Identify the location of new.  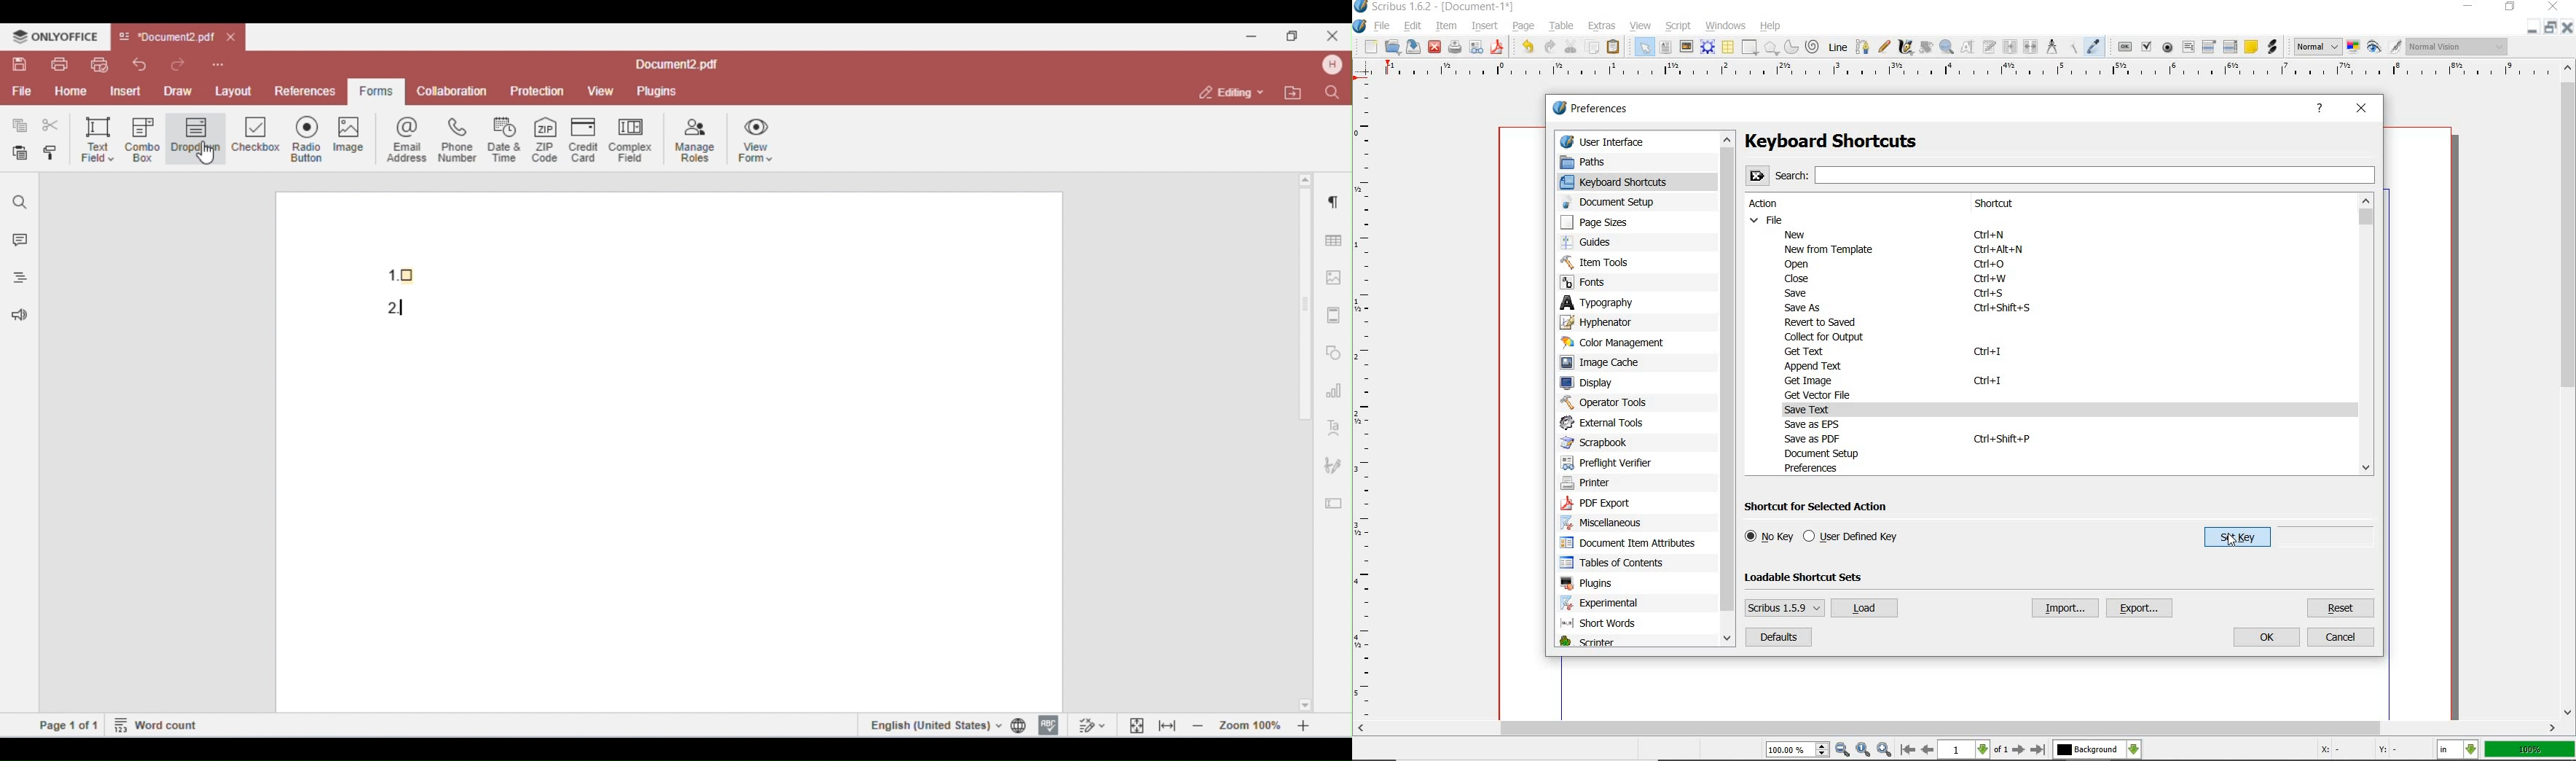
(1799, 234).